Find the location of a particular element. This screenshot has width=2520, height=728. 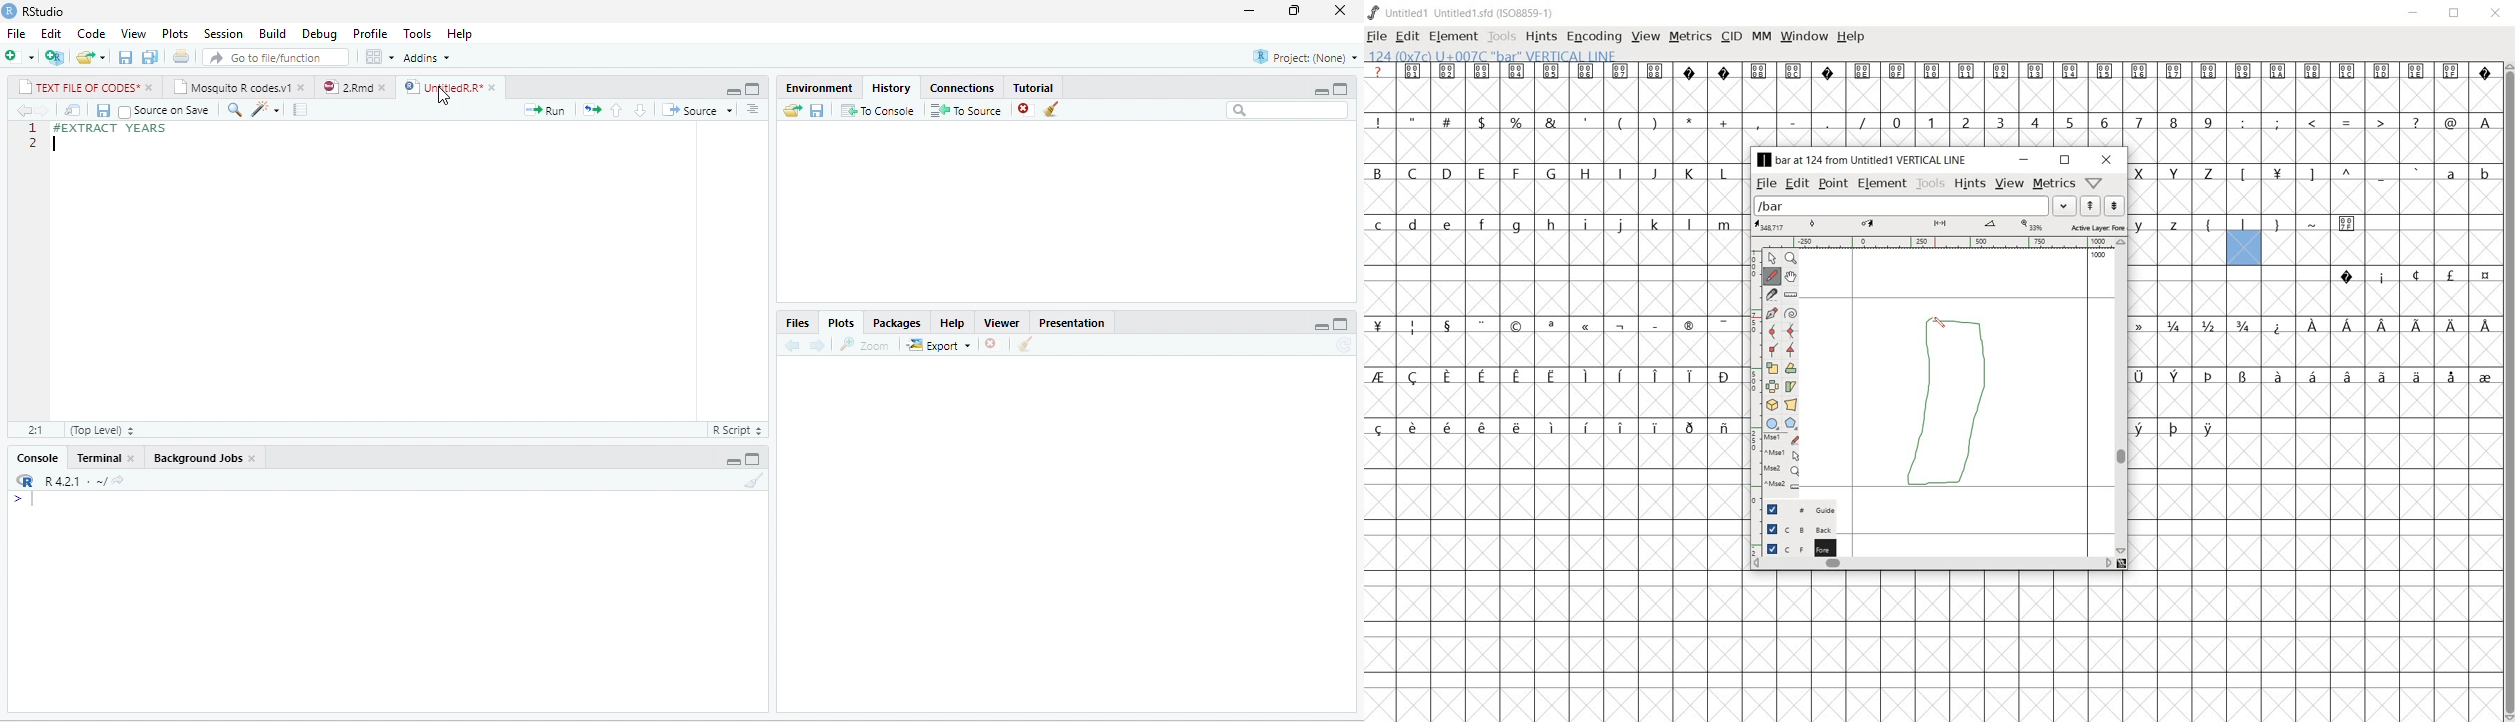

cursor is located at coordinates (1941, 323).